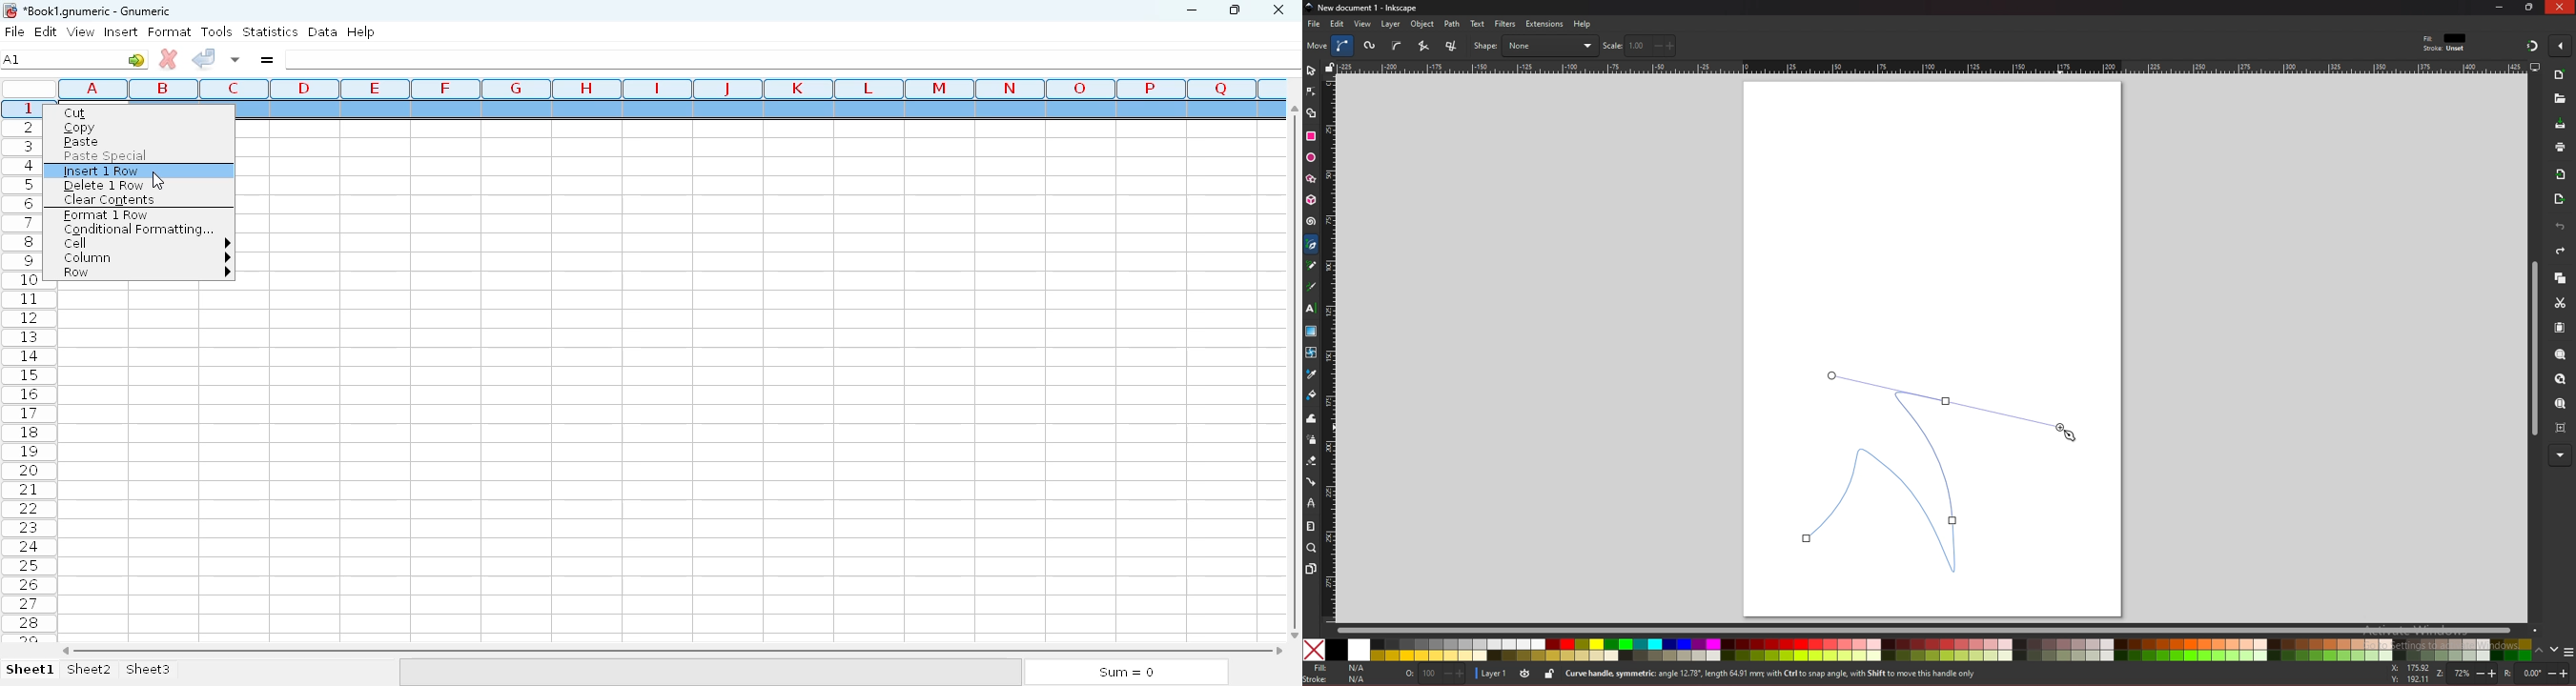 This screenshot has width=2576, height=700. What do you see at coordinates (2562, 356) in the screenshot?
I see `zoom selection` at bounding box center [2562, 356].